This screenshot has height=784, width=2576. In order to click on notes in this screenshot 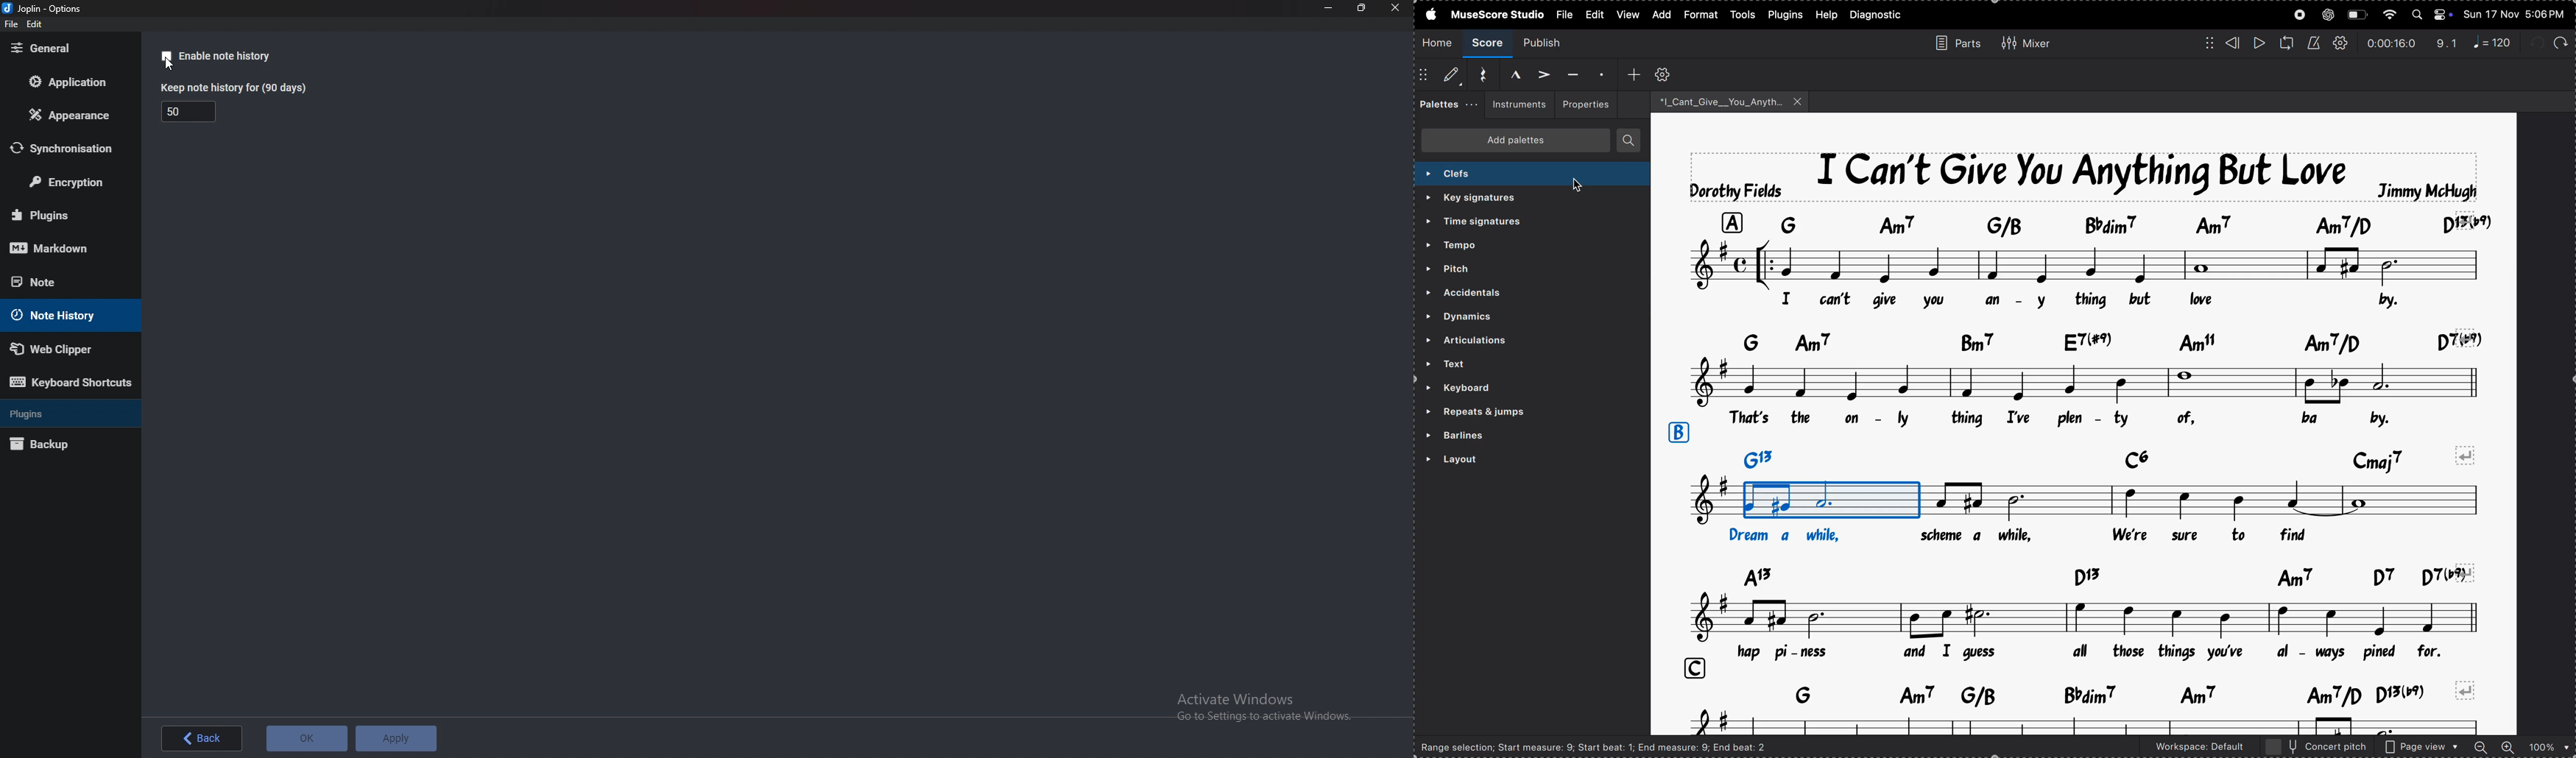, I will do `click(2091, 724)`.